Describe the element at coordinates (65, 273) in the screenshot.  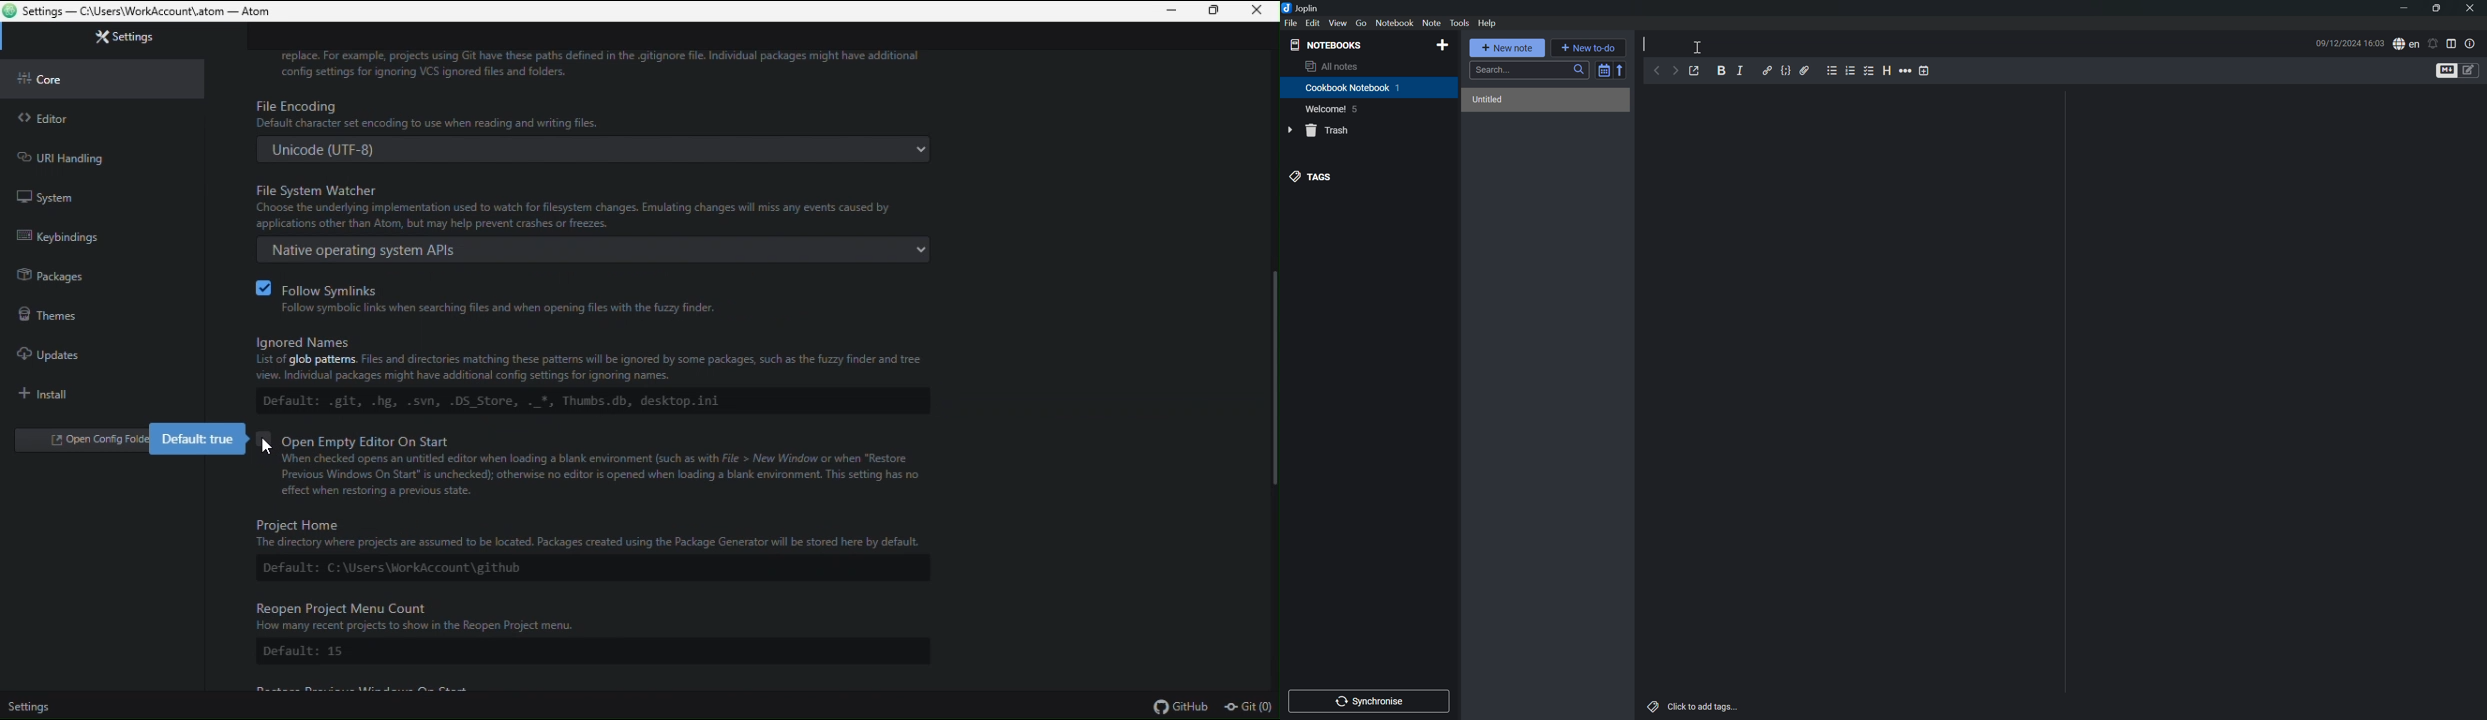
I see `Packages` at that location.